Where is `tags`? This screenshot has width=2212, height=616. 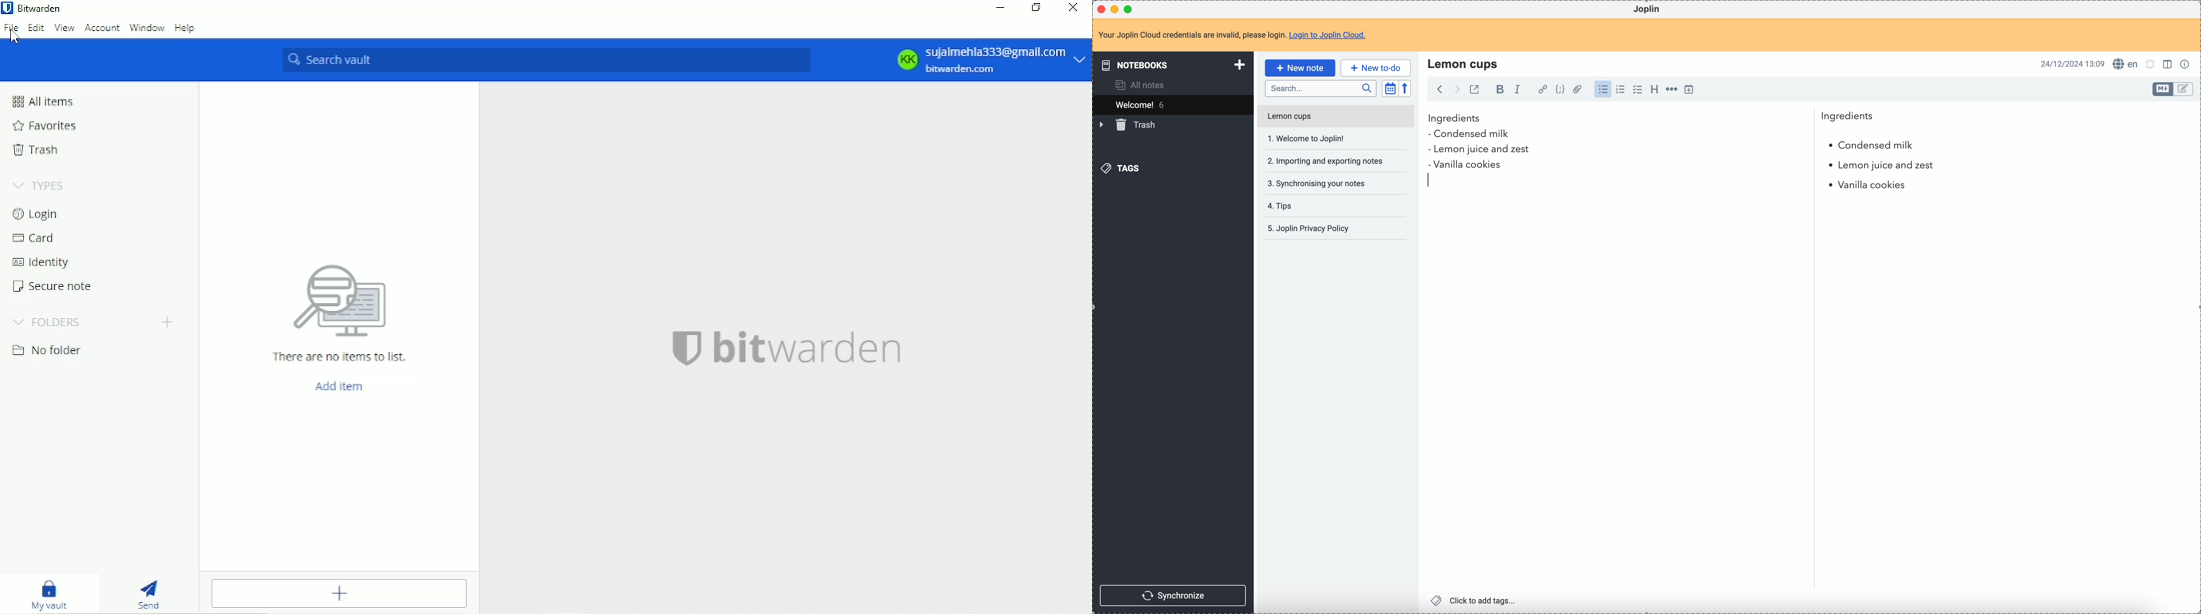
tags is located at coordinates (1123, 168).